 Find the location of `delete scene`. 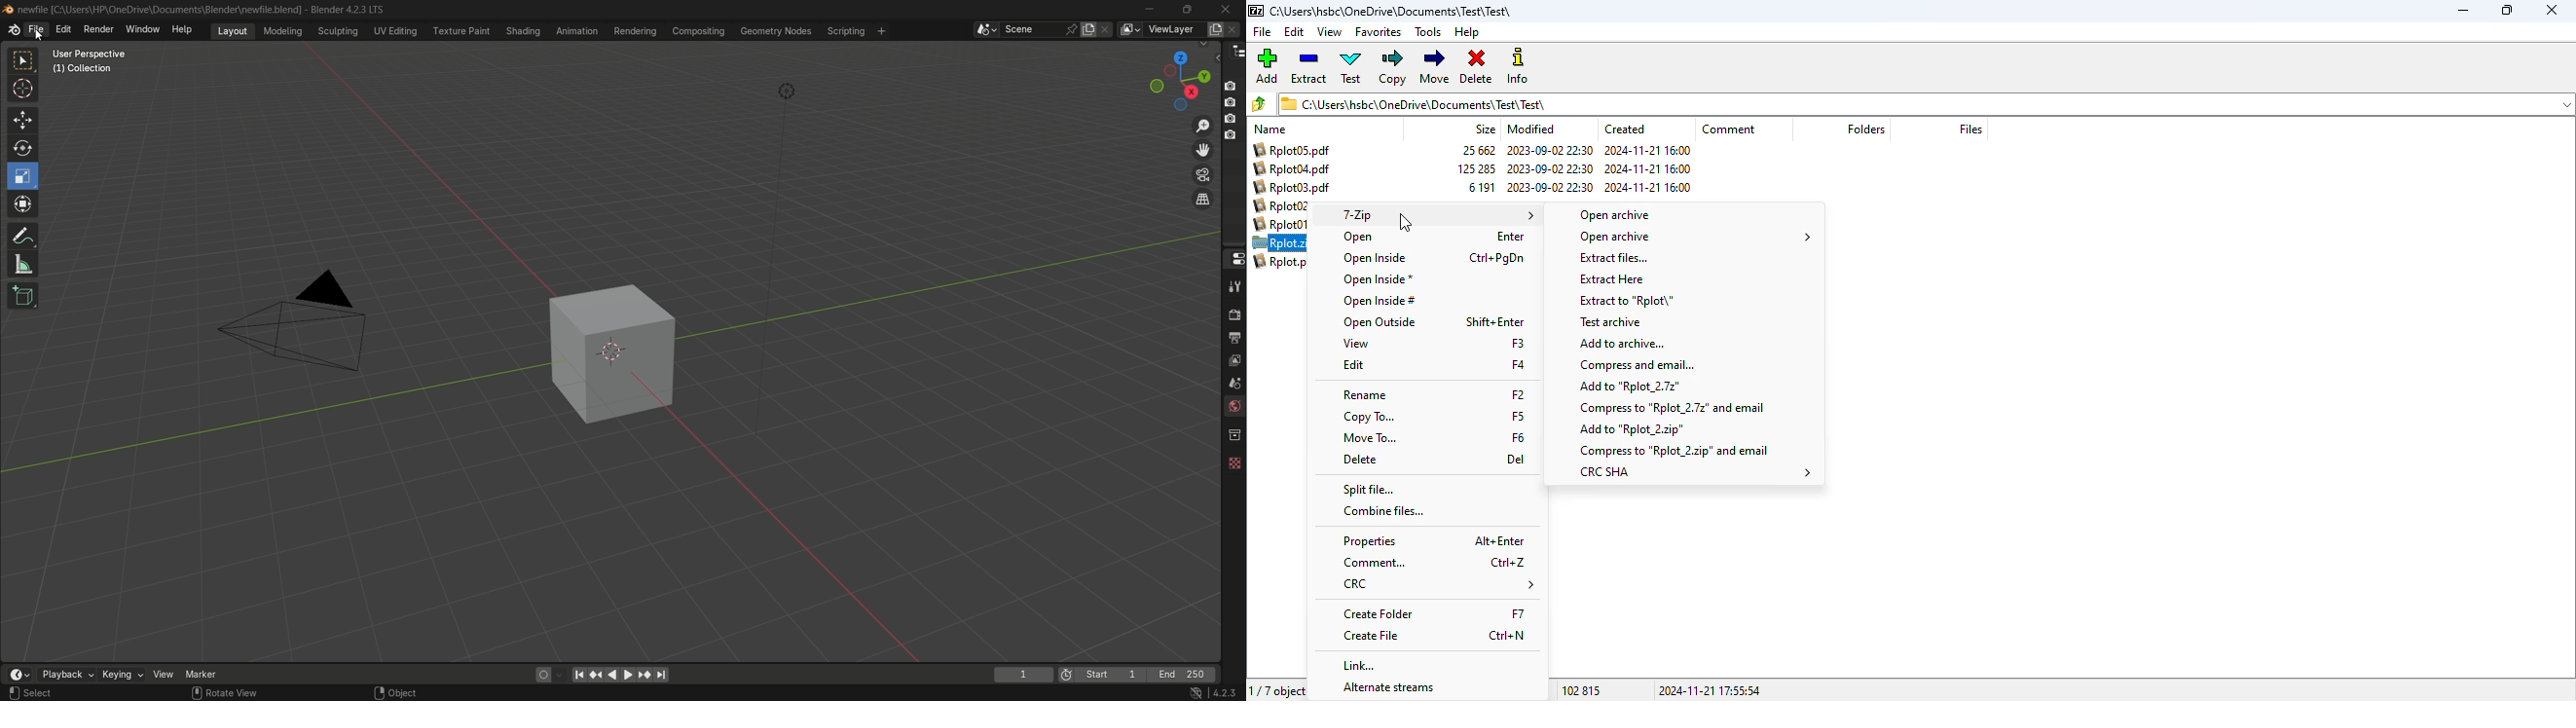

delete scene is located at coordinates (1107, 29).